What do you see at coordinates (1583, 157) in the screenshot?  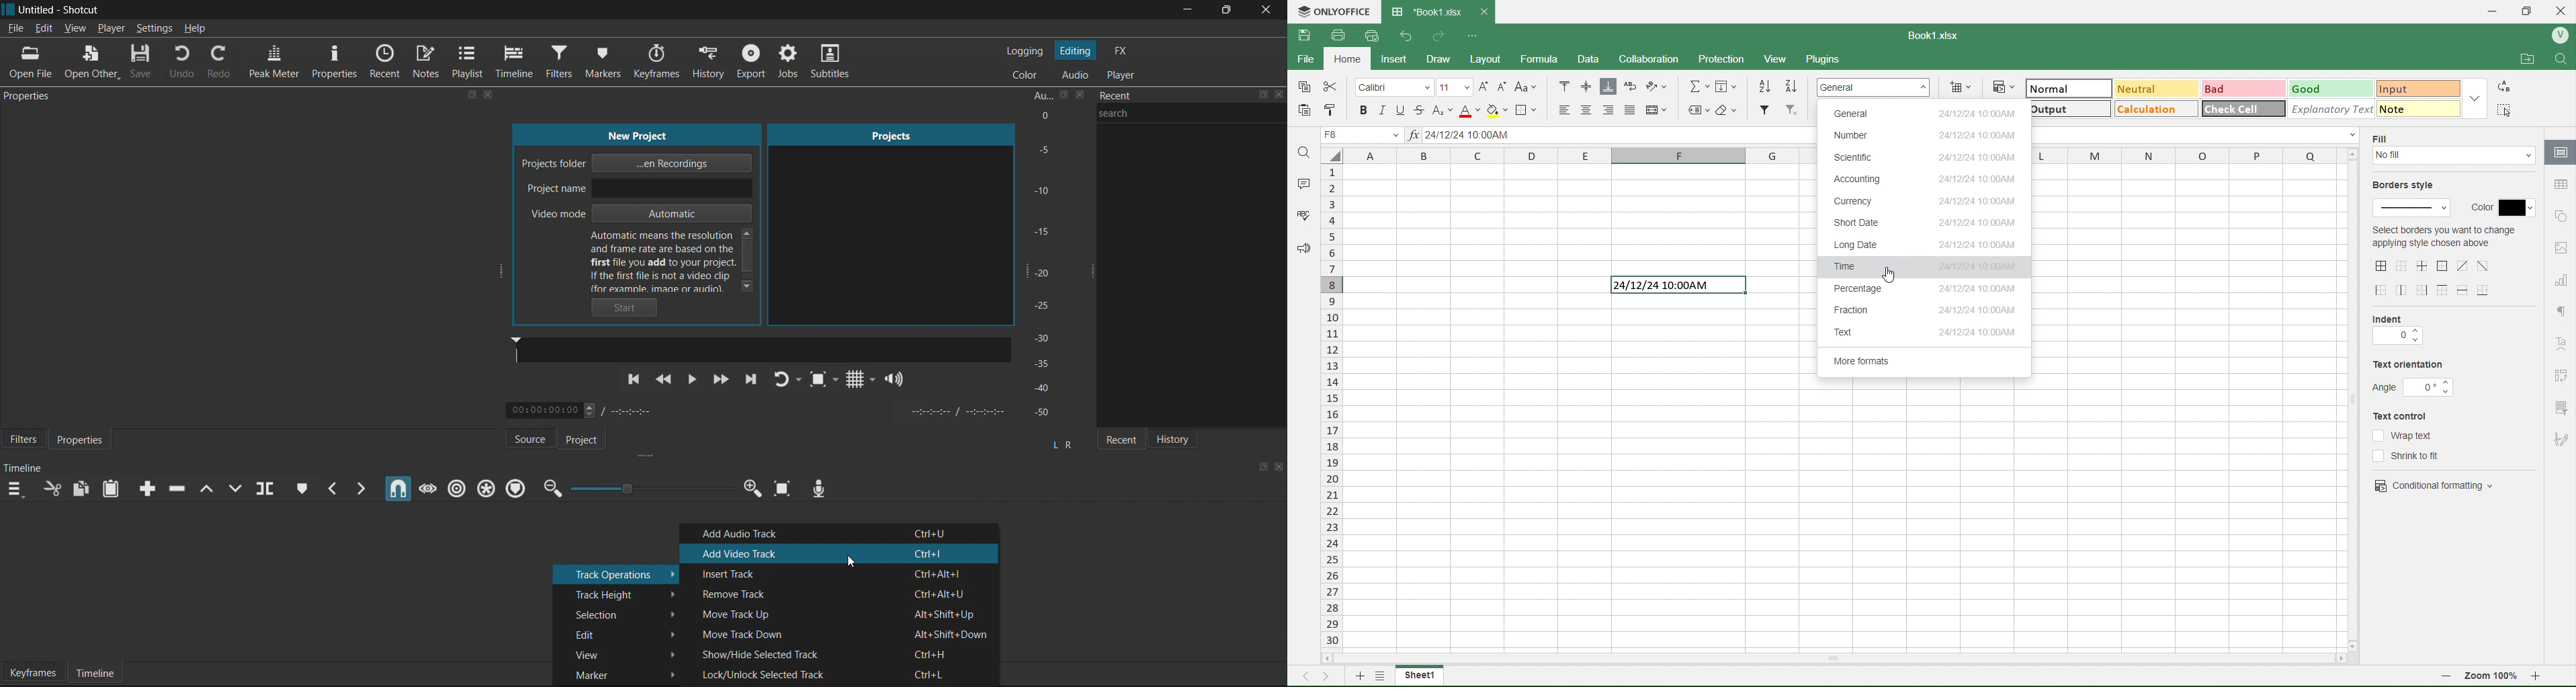 I see `Columns` at bounding box center [1583, 157].